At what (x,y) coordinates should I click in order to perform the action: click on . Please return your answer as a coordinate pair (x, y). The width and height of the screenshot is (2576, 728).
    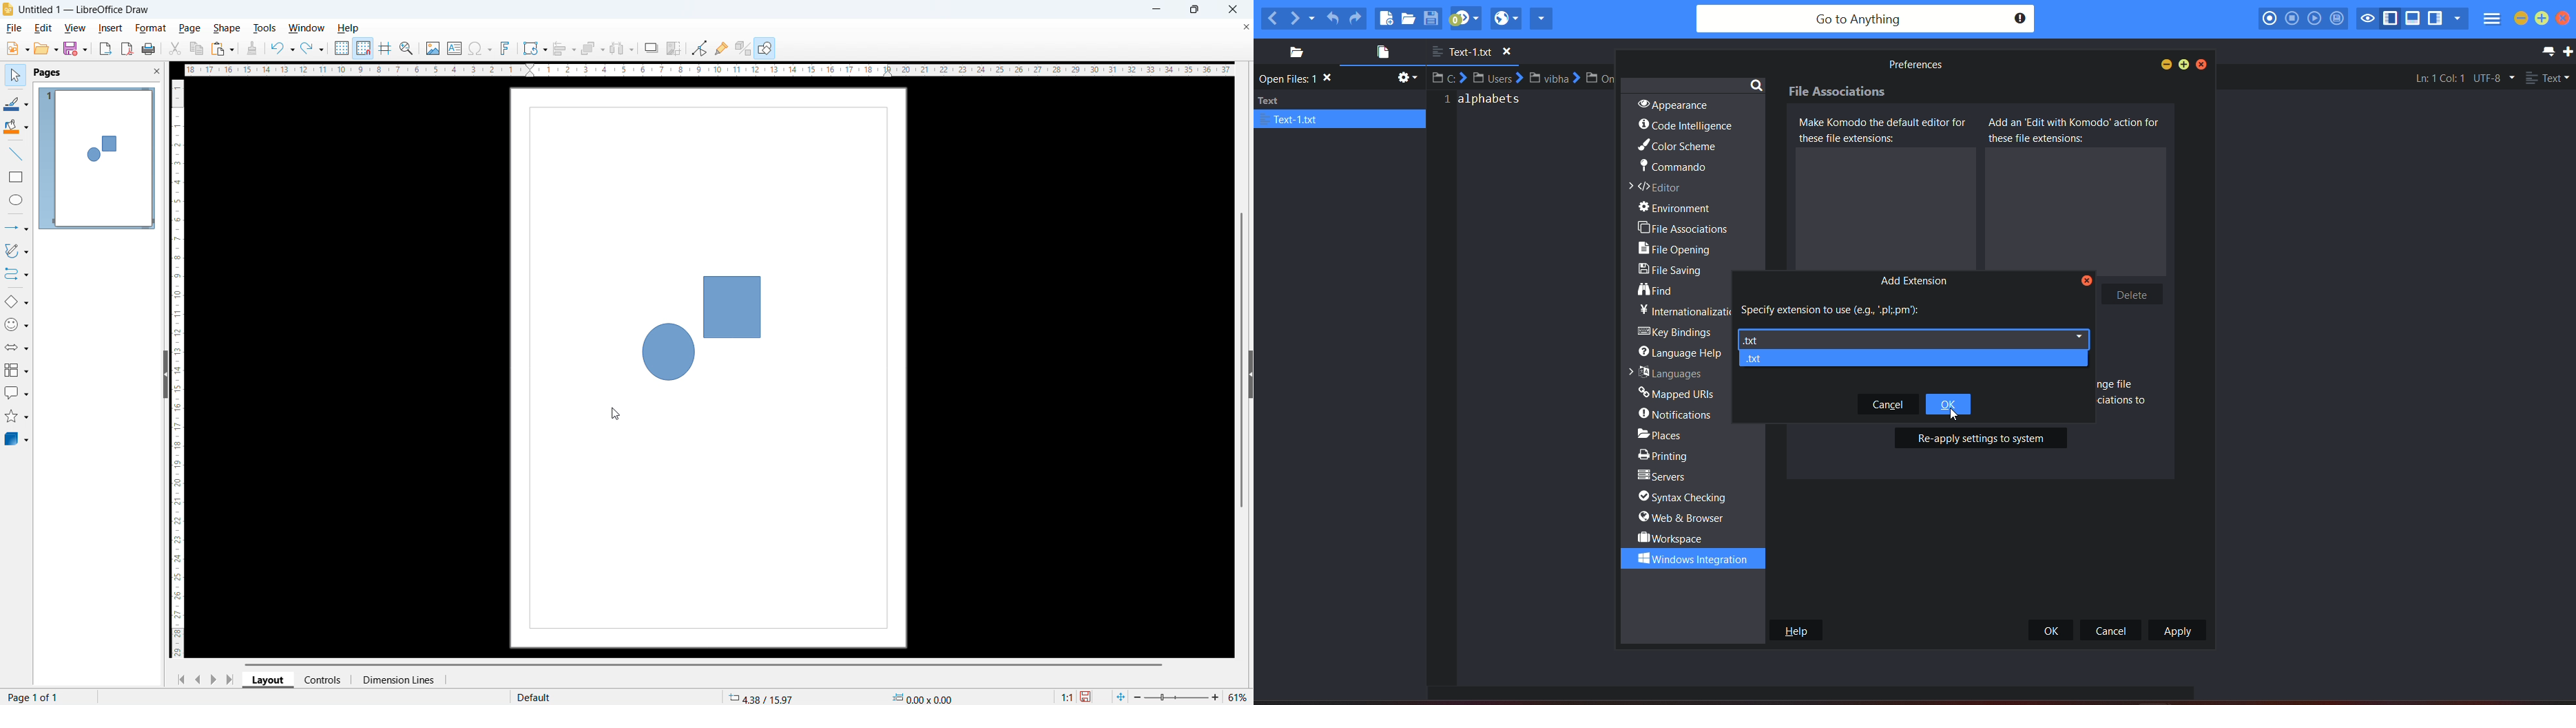
    Looking at the image, I should click on (701, 49).